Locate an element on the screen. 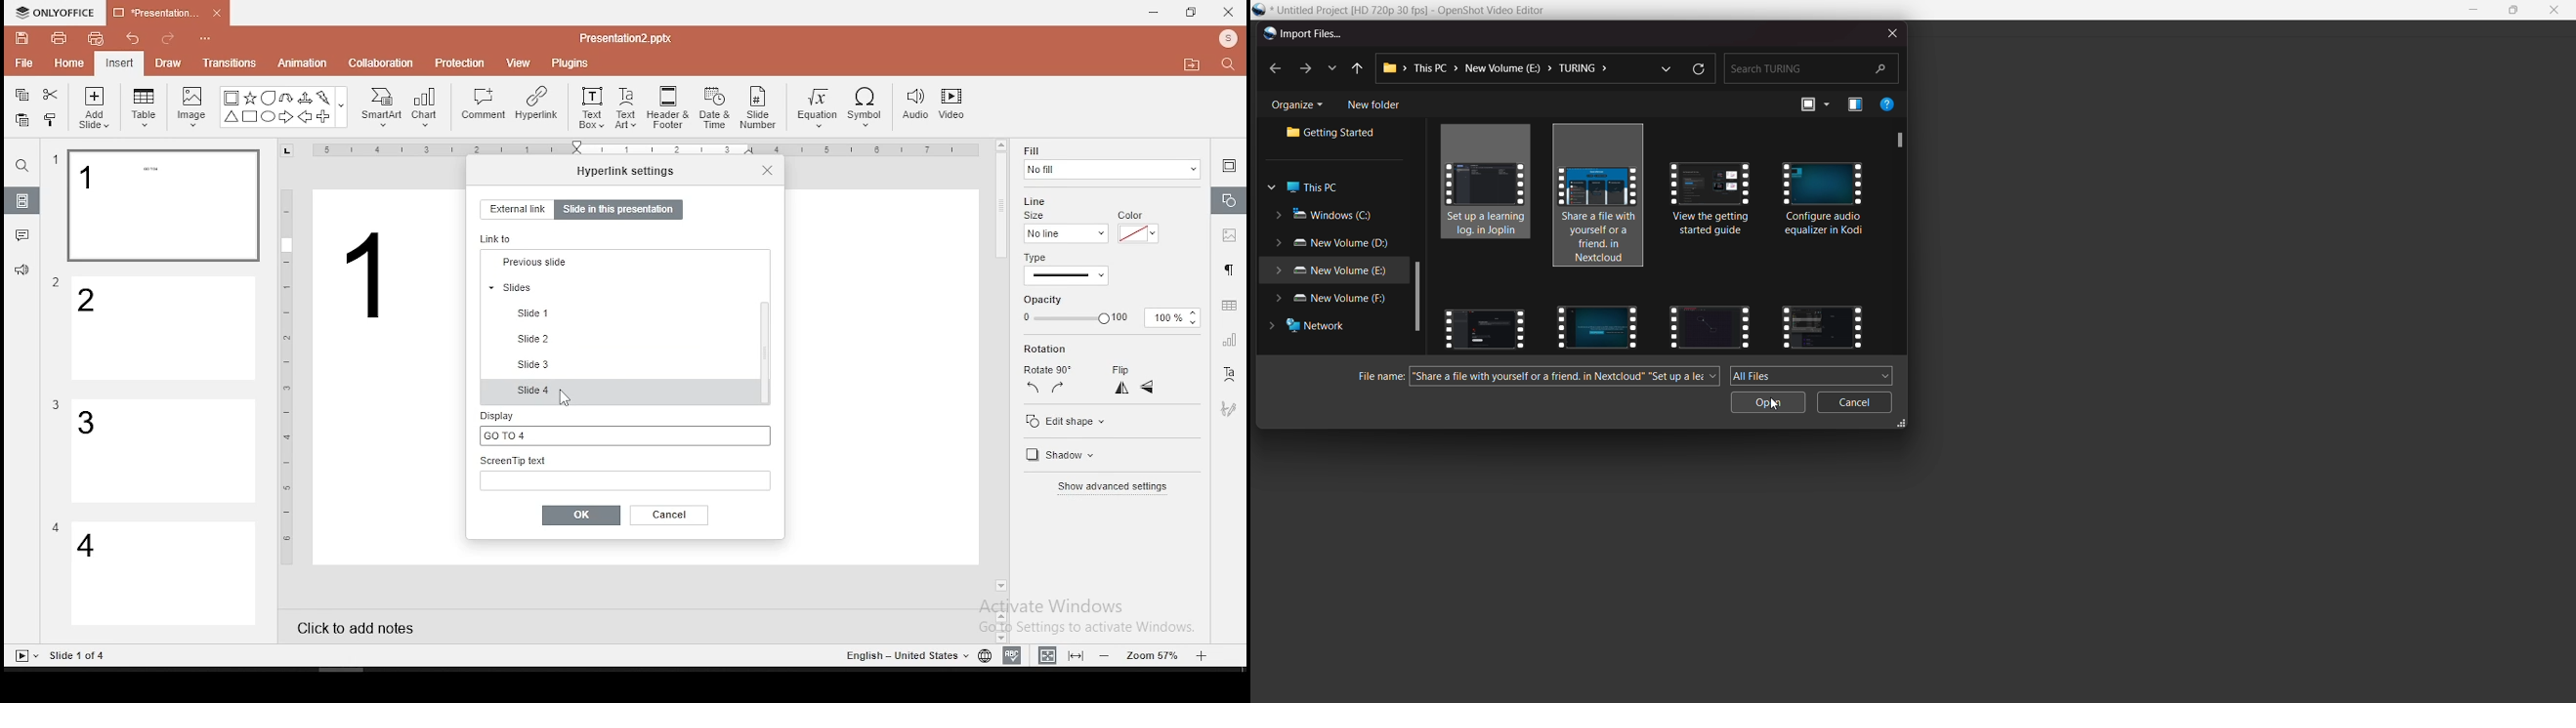  maximise is located at coordinates (2516, 11).